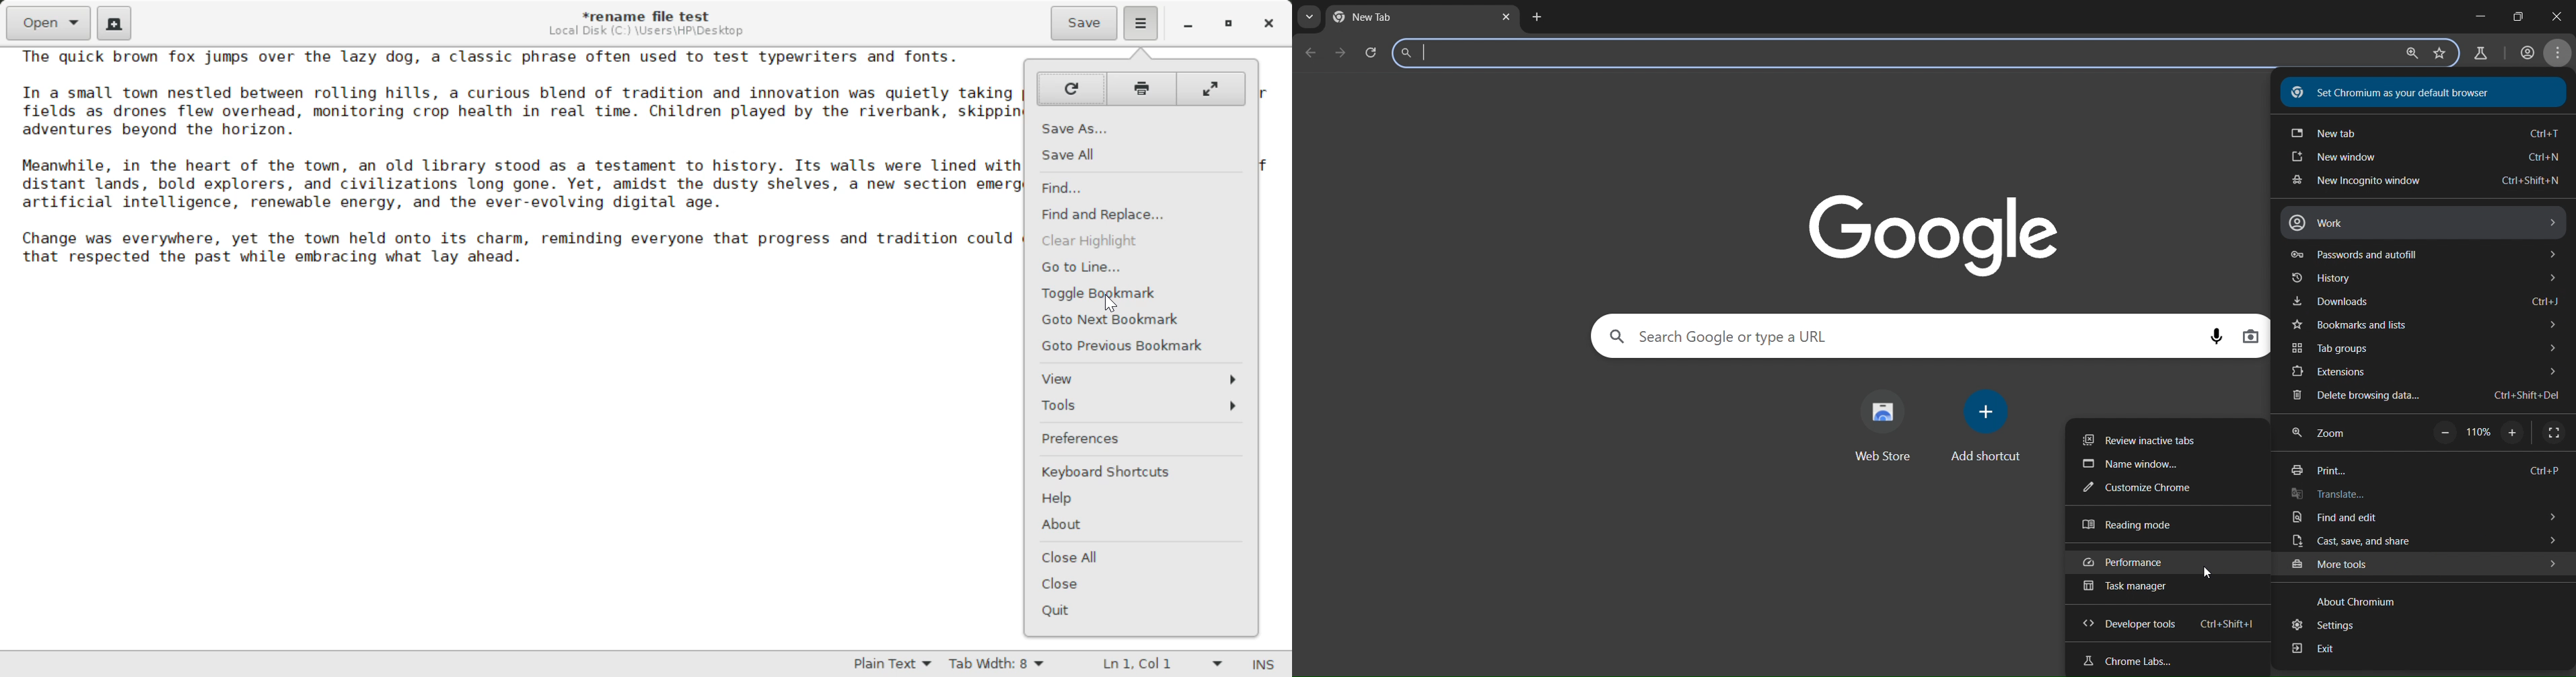 This screenshot has width=2576, height=700. I want to click on Close Window, so click(1272, 25).